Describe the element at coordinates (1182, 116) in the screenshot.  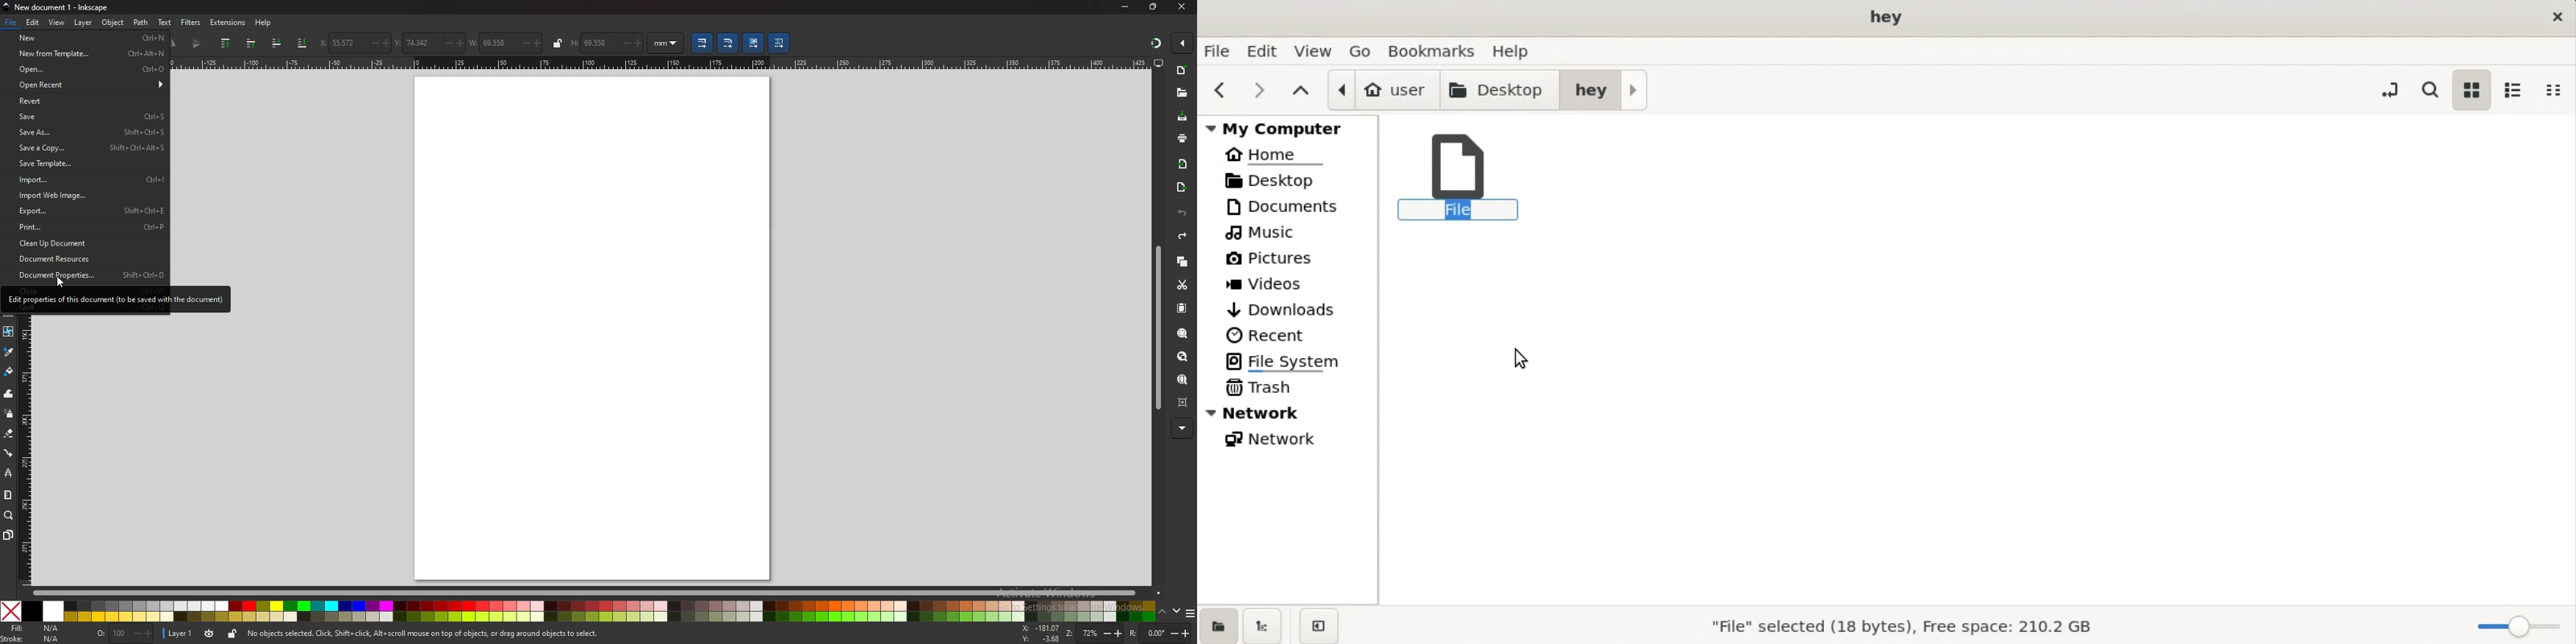
I see `save` at that location.